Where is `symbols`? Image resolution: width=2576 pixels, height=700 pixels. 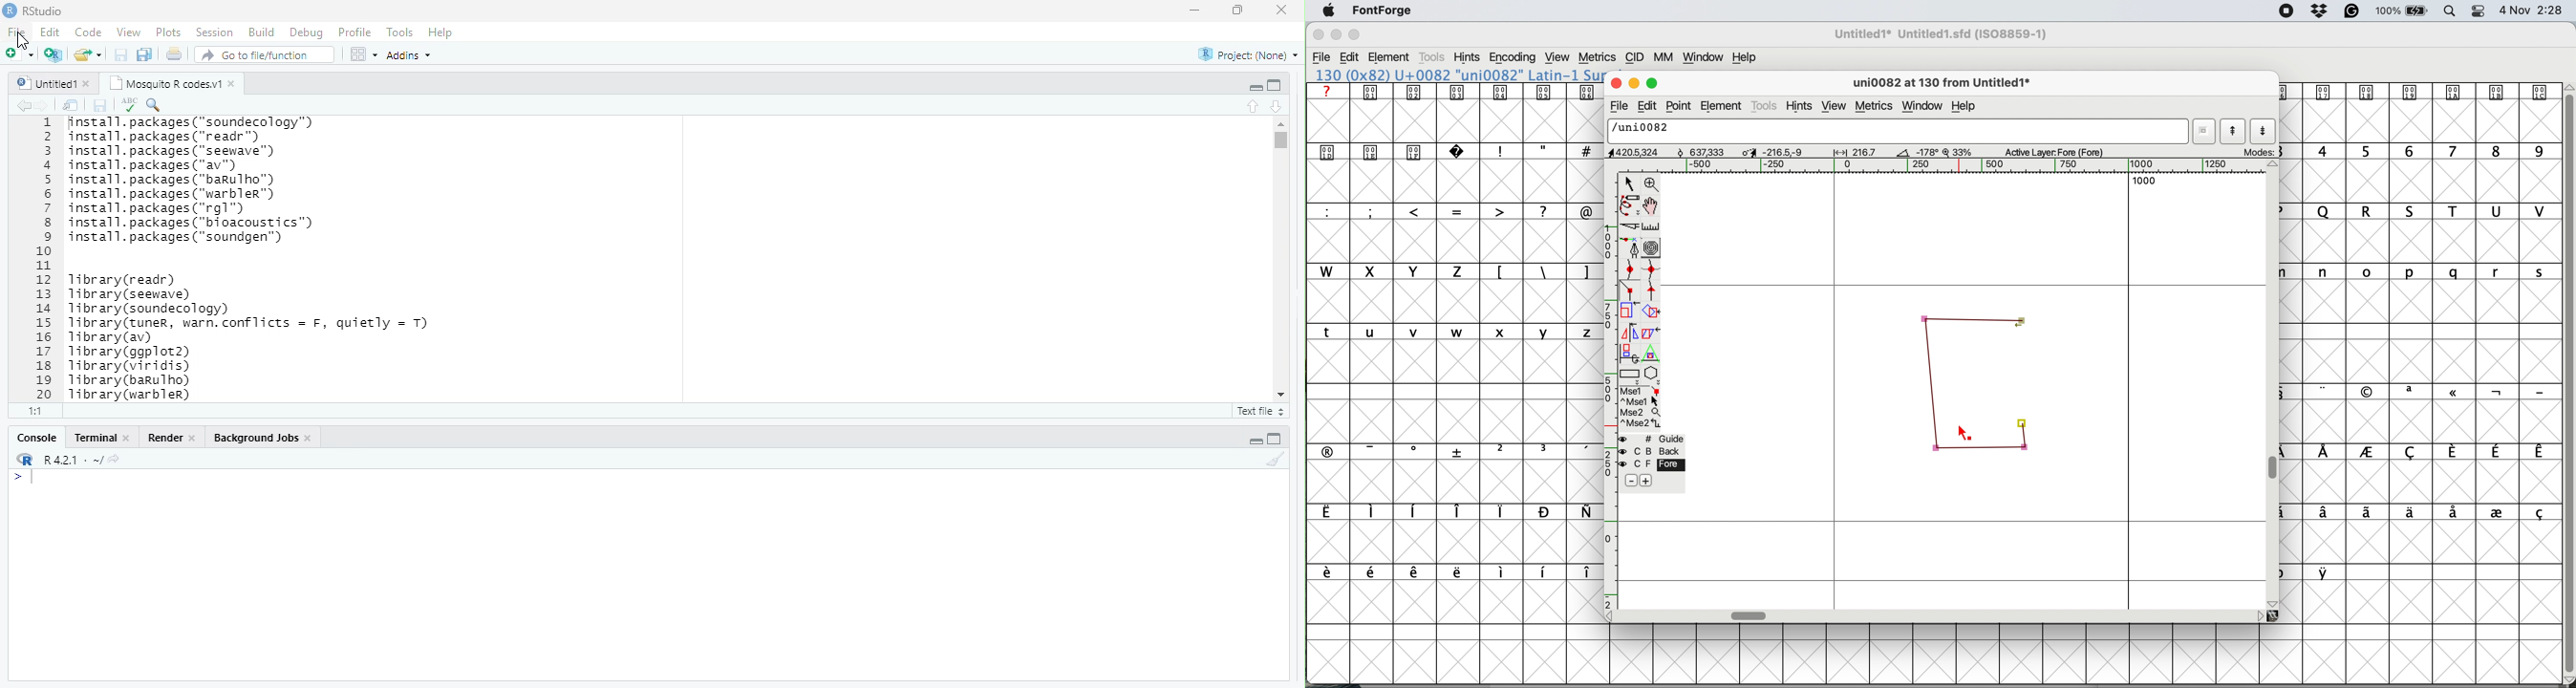
symbols is located at coordinates (1459, 573).